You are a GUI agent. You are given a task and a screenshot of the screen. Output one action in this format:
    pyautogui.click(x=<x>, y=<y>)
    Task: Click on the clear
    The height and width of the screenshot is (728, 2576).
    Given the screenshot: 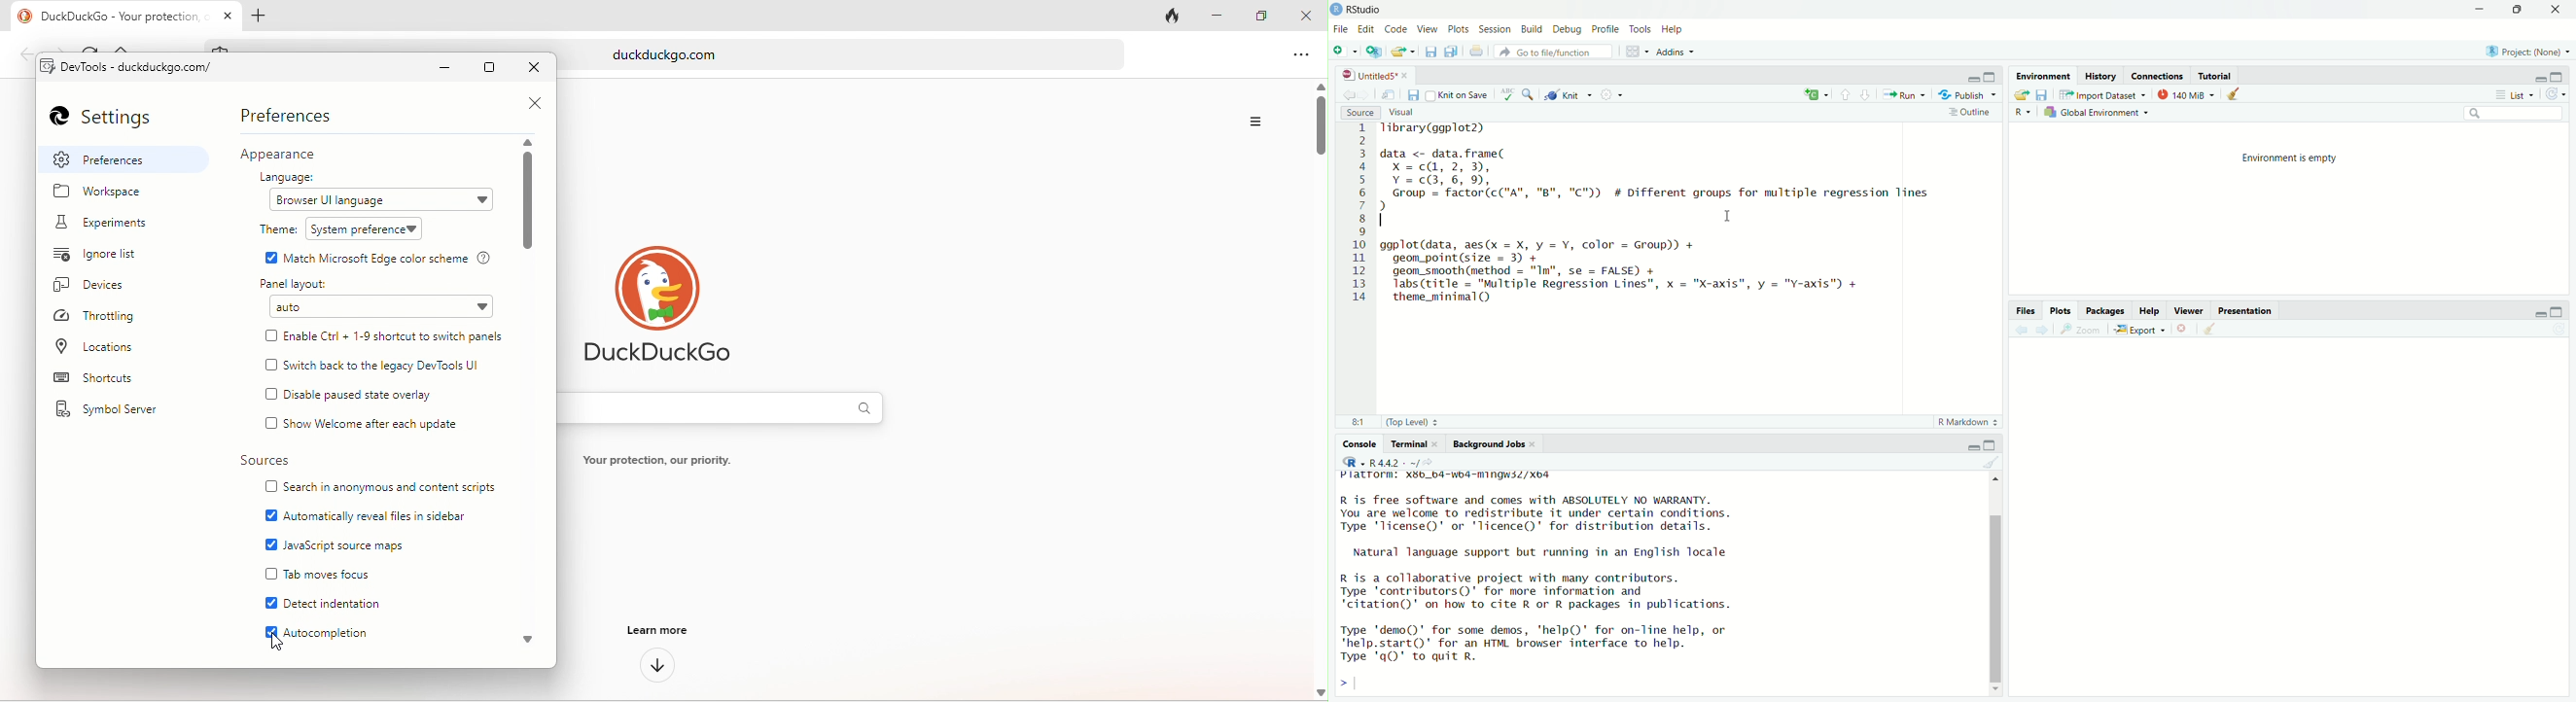 What is the action you would take?
    pyautogui.click(x=2235, y=96)
    